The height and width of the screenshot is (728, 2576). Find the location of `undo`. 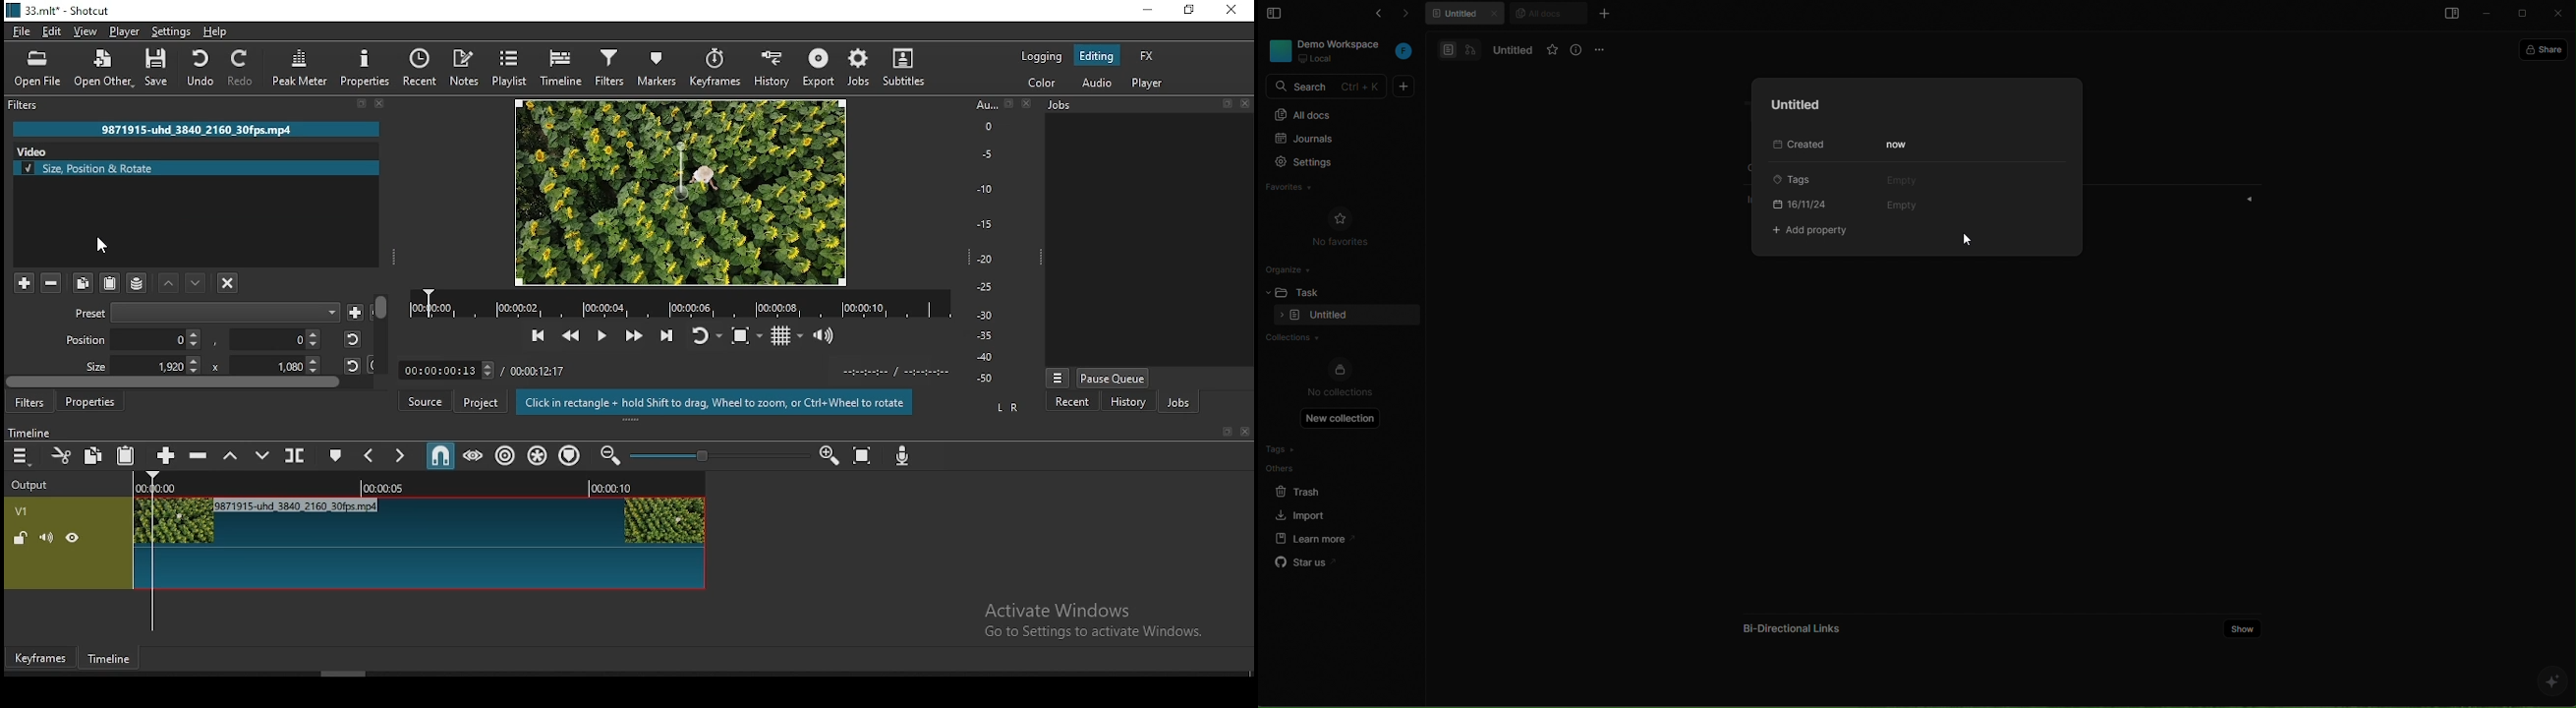

undo is located at coordinates (202, 71).